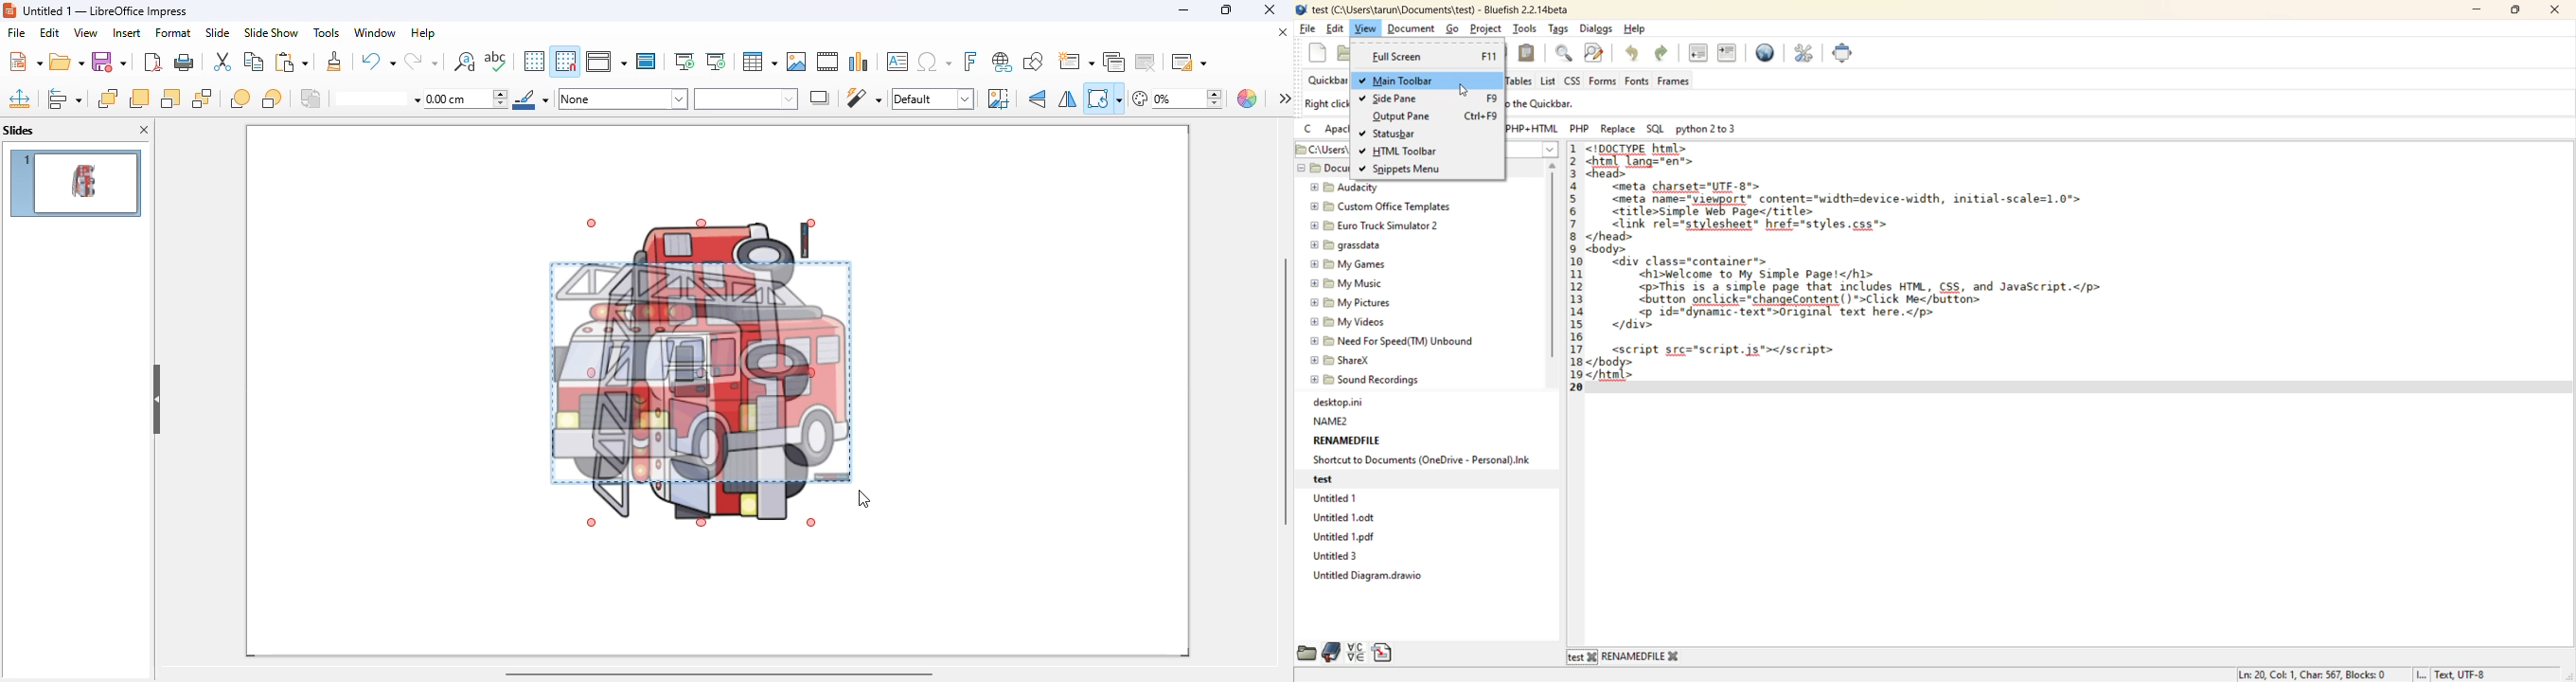 Image resolution: width=2576 pixels, height=700 pixels. Describe the element at coordinates (1034, 62) in the screenshot. I see `show draw functions` at that location.